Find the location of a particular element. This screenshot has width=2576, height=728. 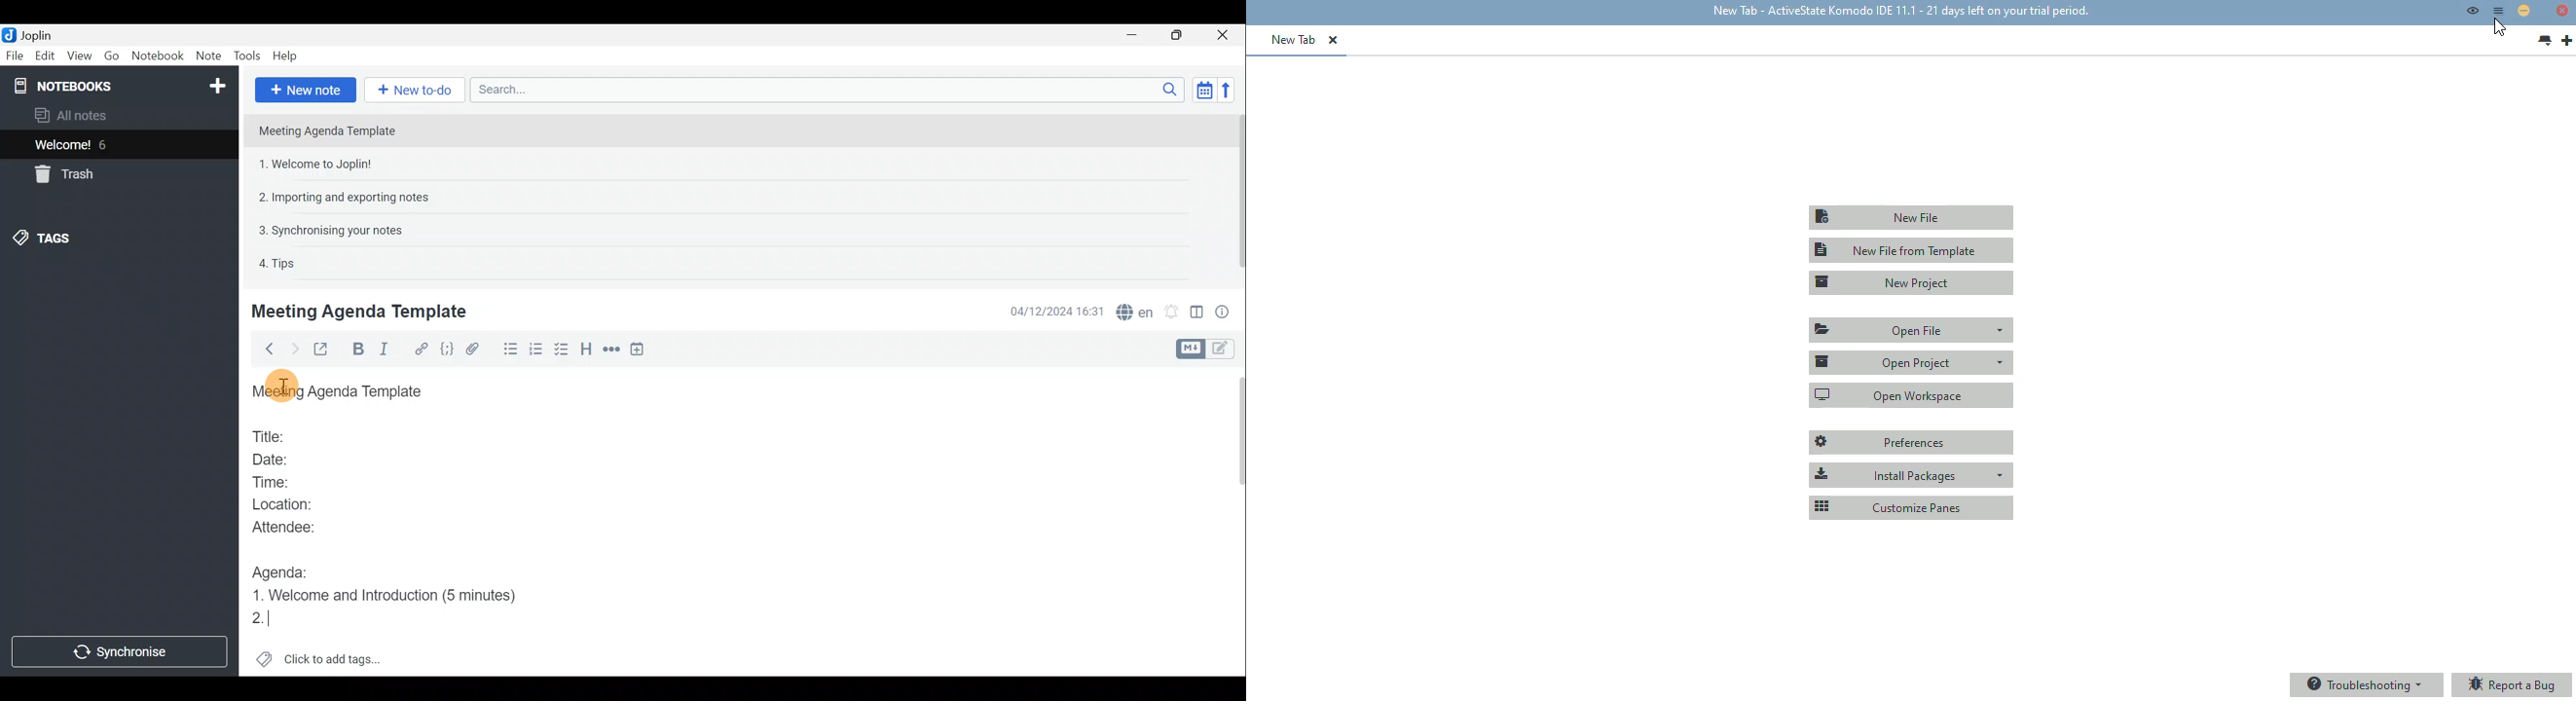

Forward is located at coordinates (293, 349).